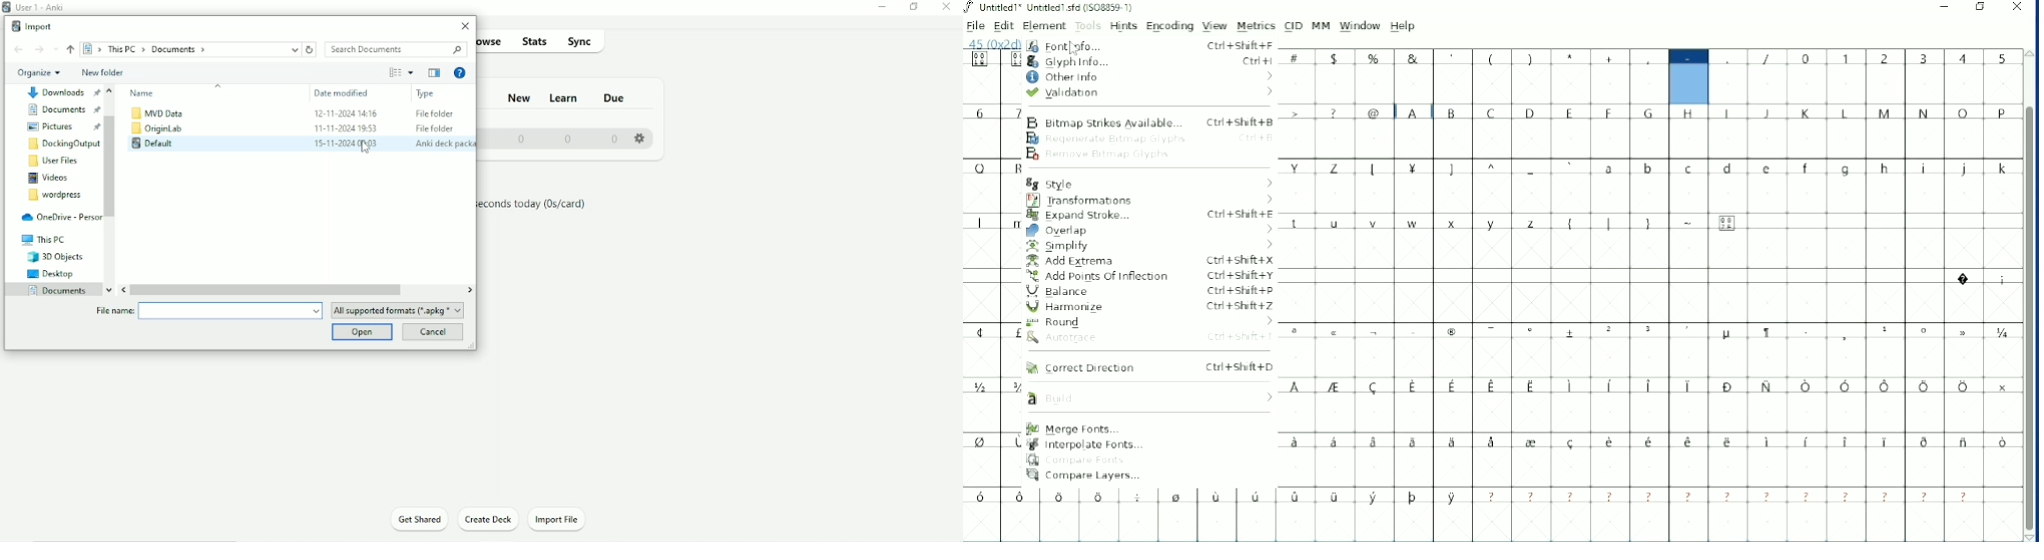 The height and width of the screenshot is (560, 2044). What do you see at coordinates (1150, 277) in the screenshot?
I see `Add Points Of Inflection` at bounding box center [1150, 277].